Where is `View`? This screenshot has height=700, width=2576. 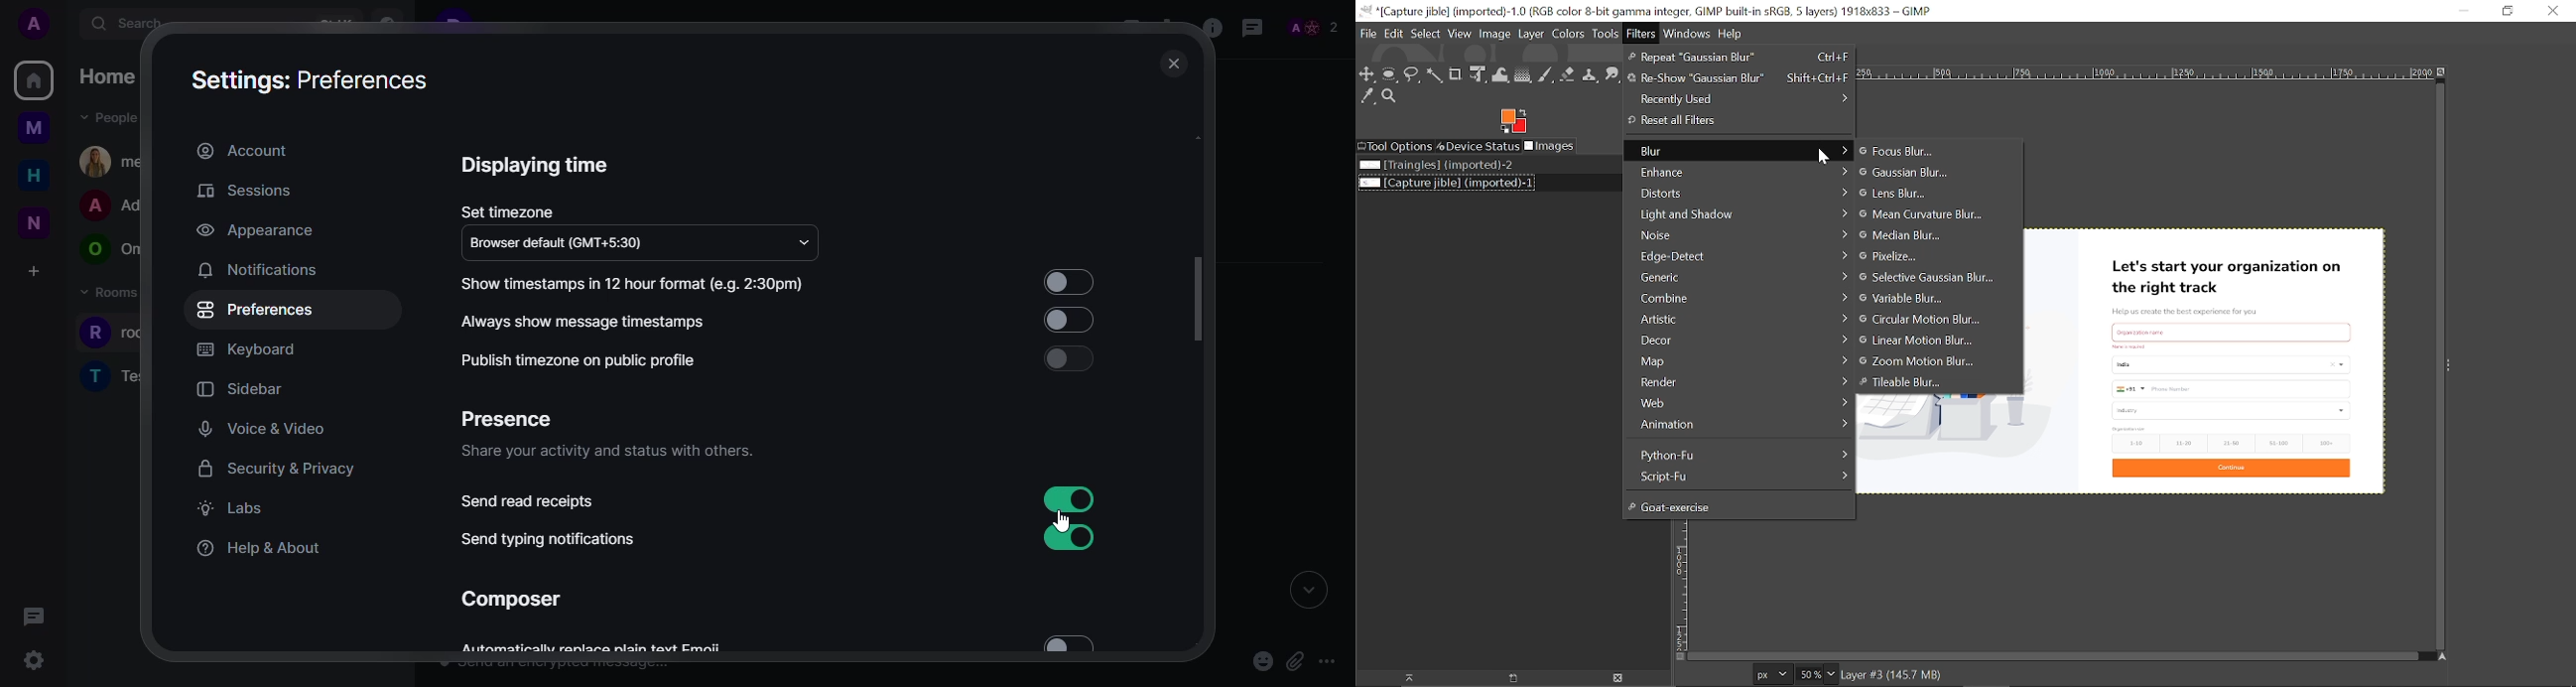 View is located at coordinates (1460, 34).